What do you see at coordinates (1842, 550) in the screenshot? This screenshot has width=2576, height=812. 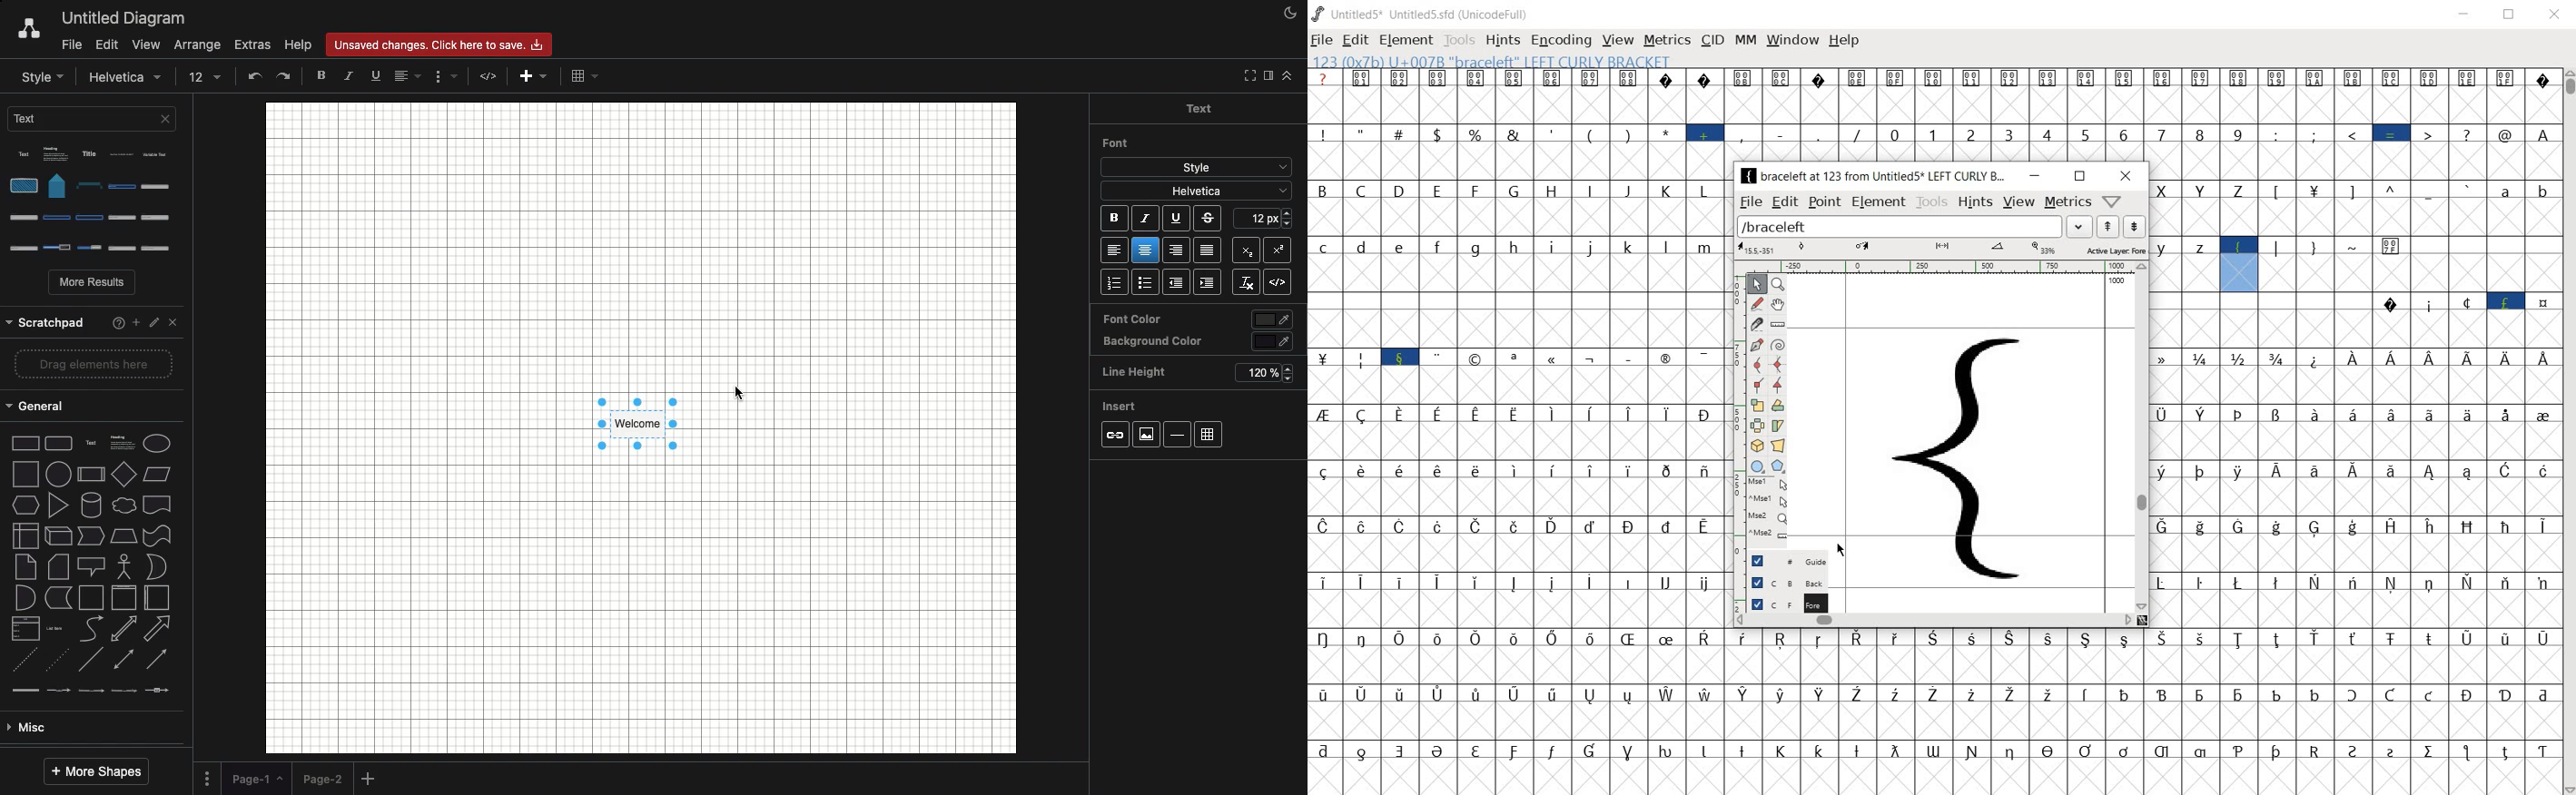 I see `cursor` at bounding box center [1842, 550].